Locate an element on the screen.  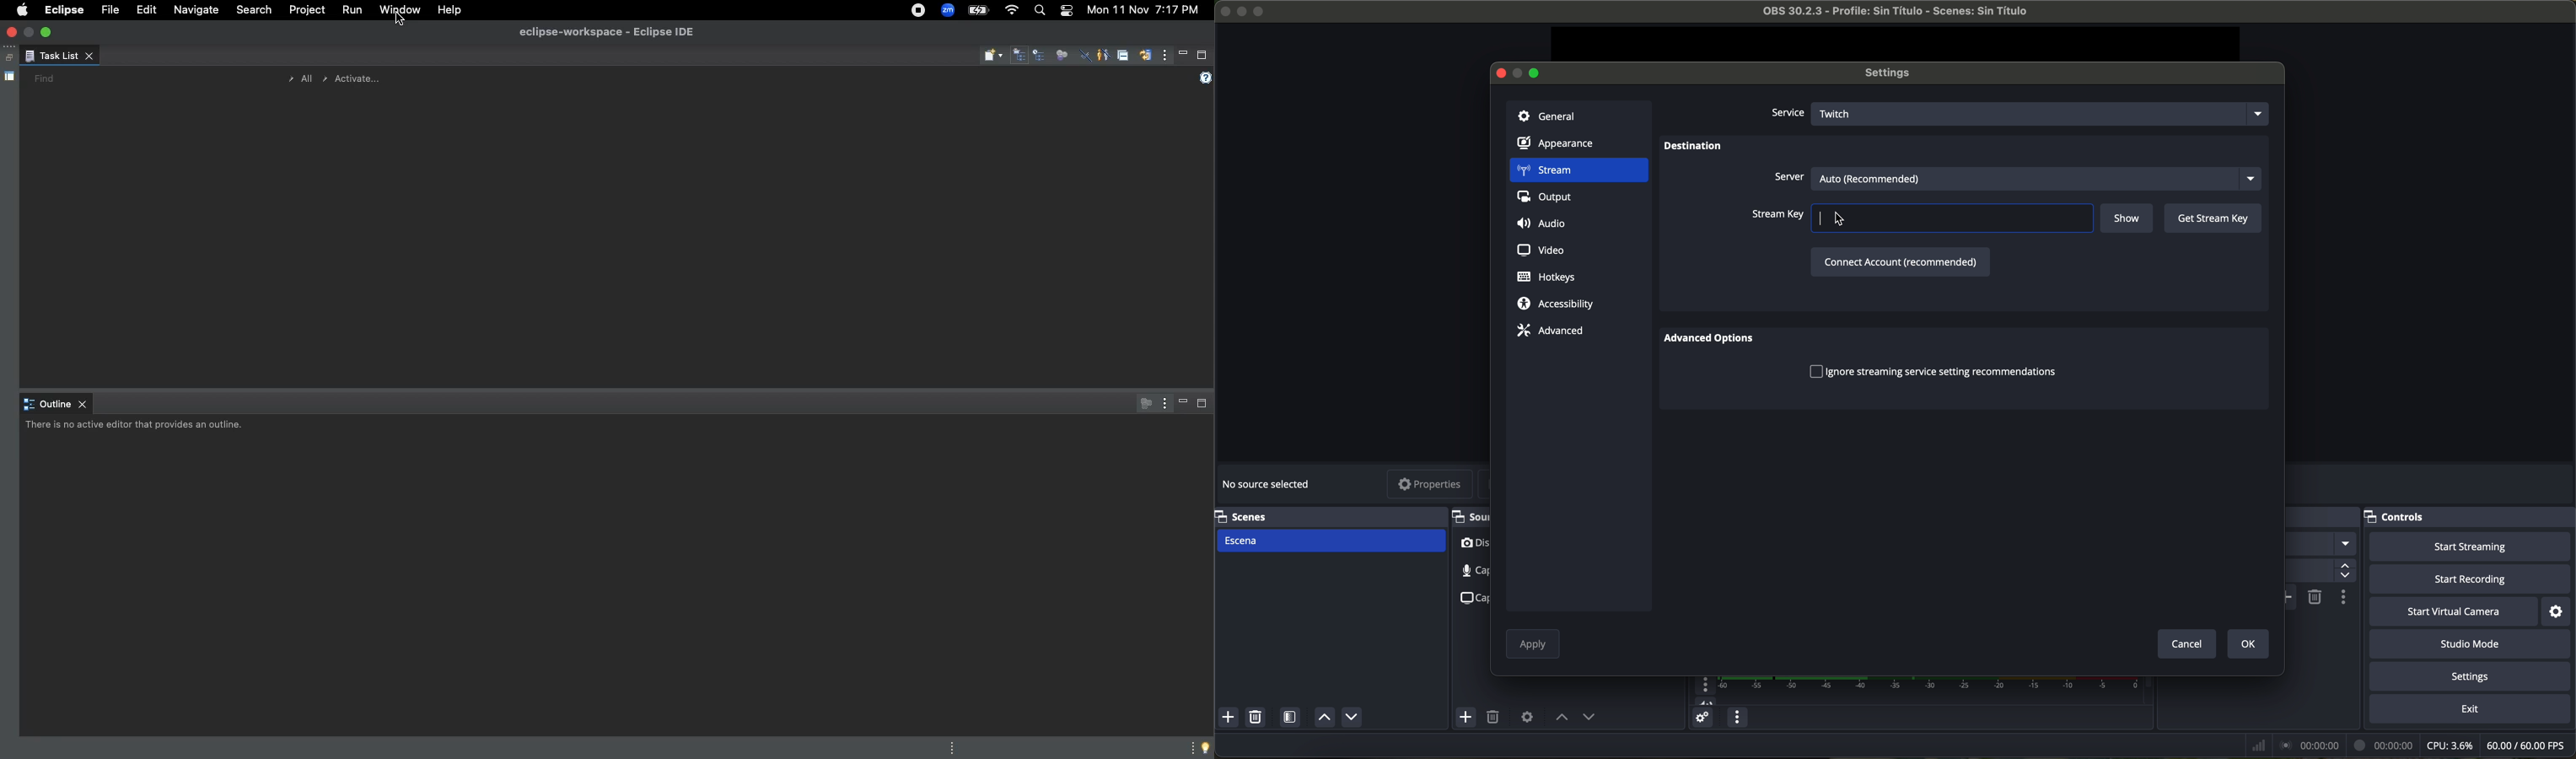
scene is located at coordinates (1332, 540).